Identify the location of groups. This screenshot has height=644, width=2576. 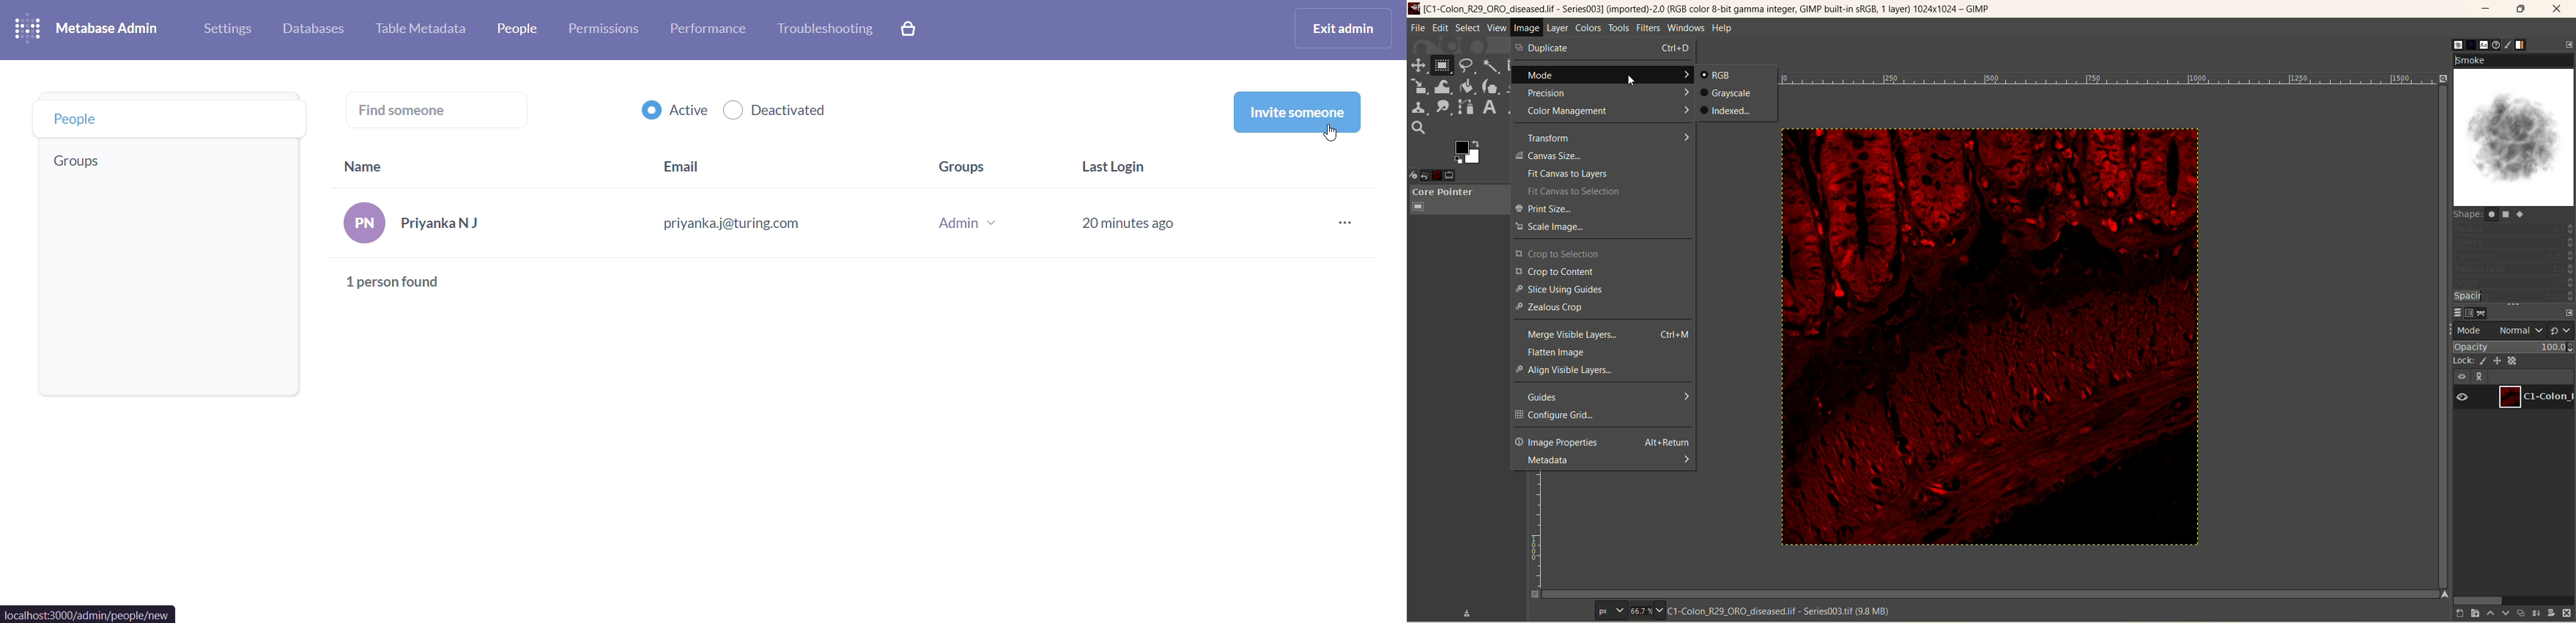
(163, 161).